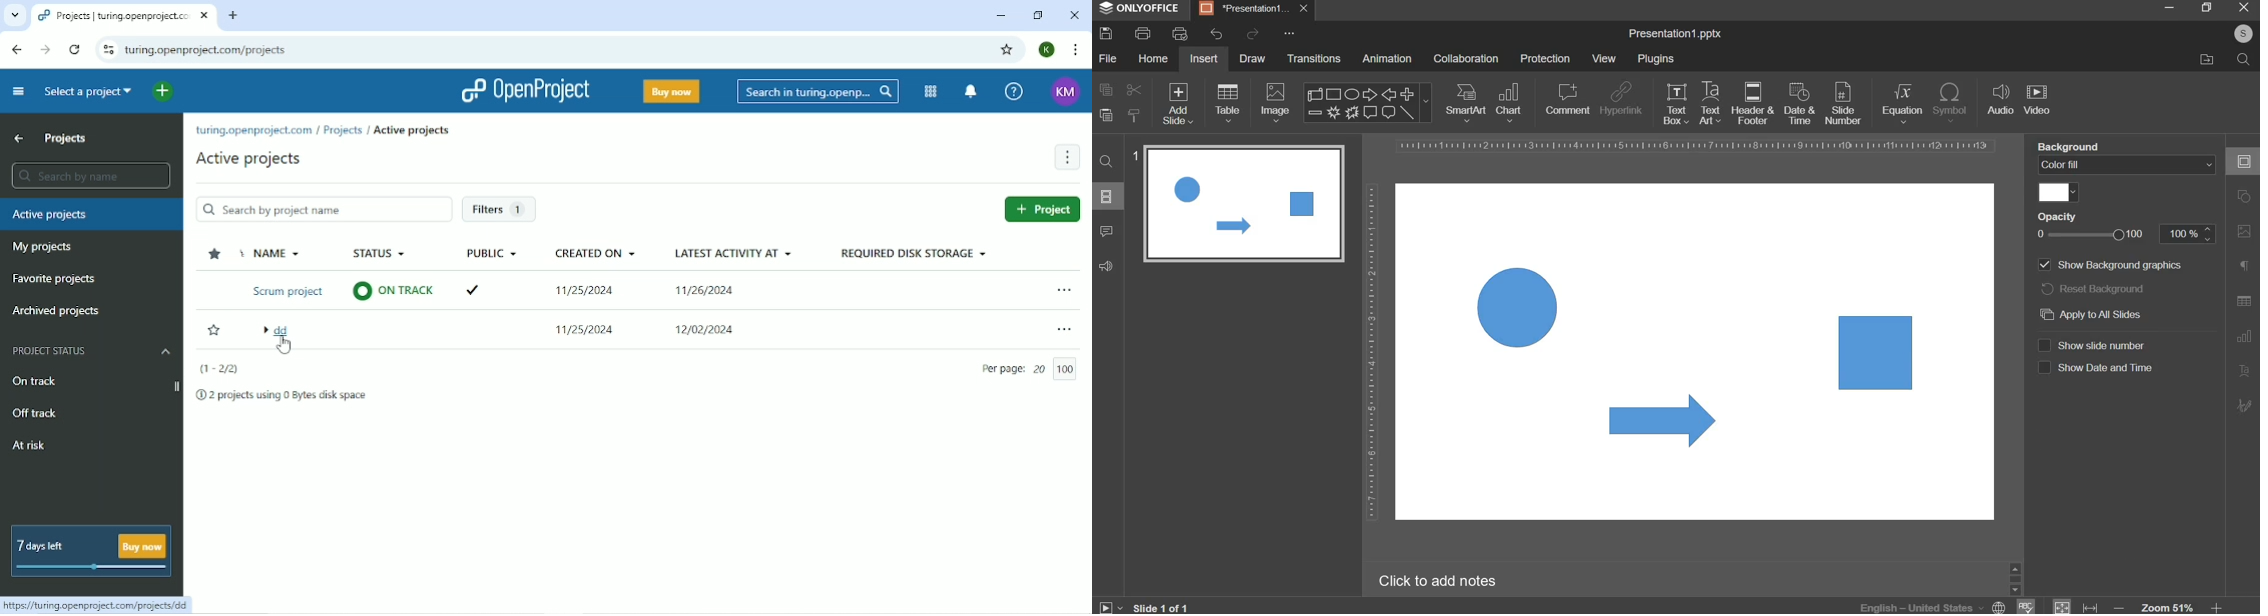 Image resolution: width=2268 pixels, height=616 pixels. Describe the element at coordinates (251, 158) in the screenshot. I see `Active projects` at that location.